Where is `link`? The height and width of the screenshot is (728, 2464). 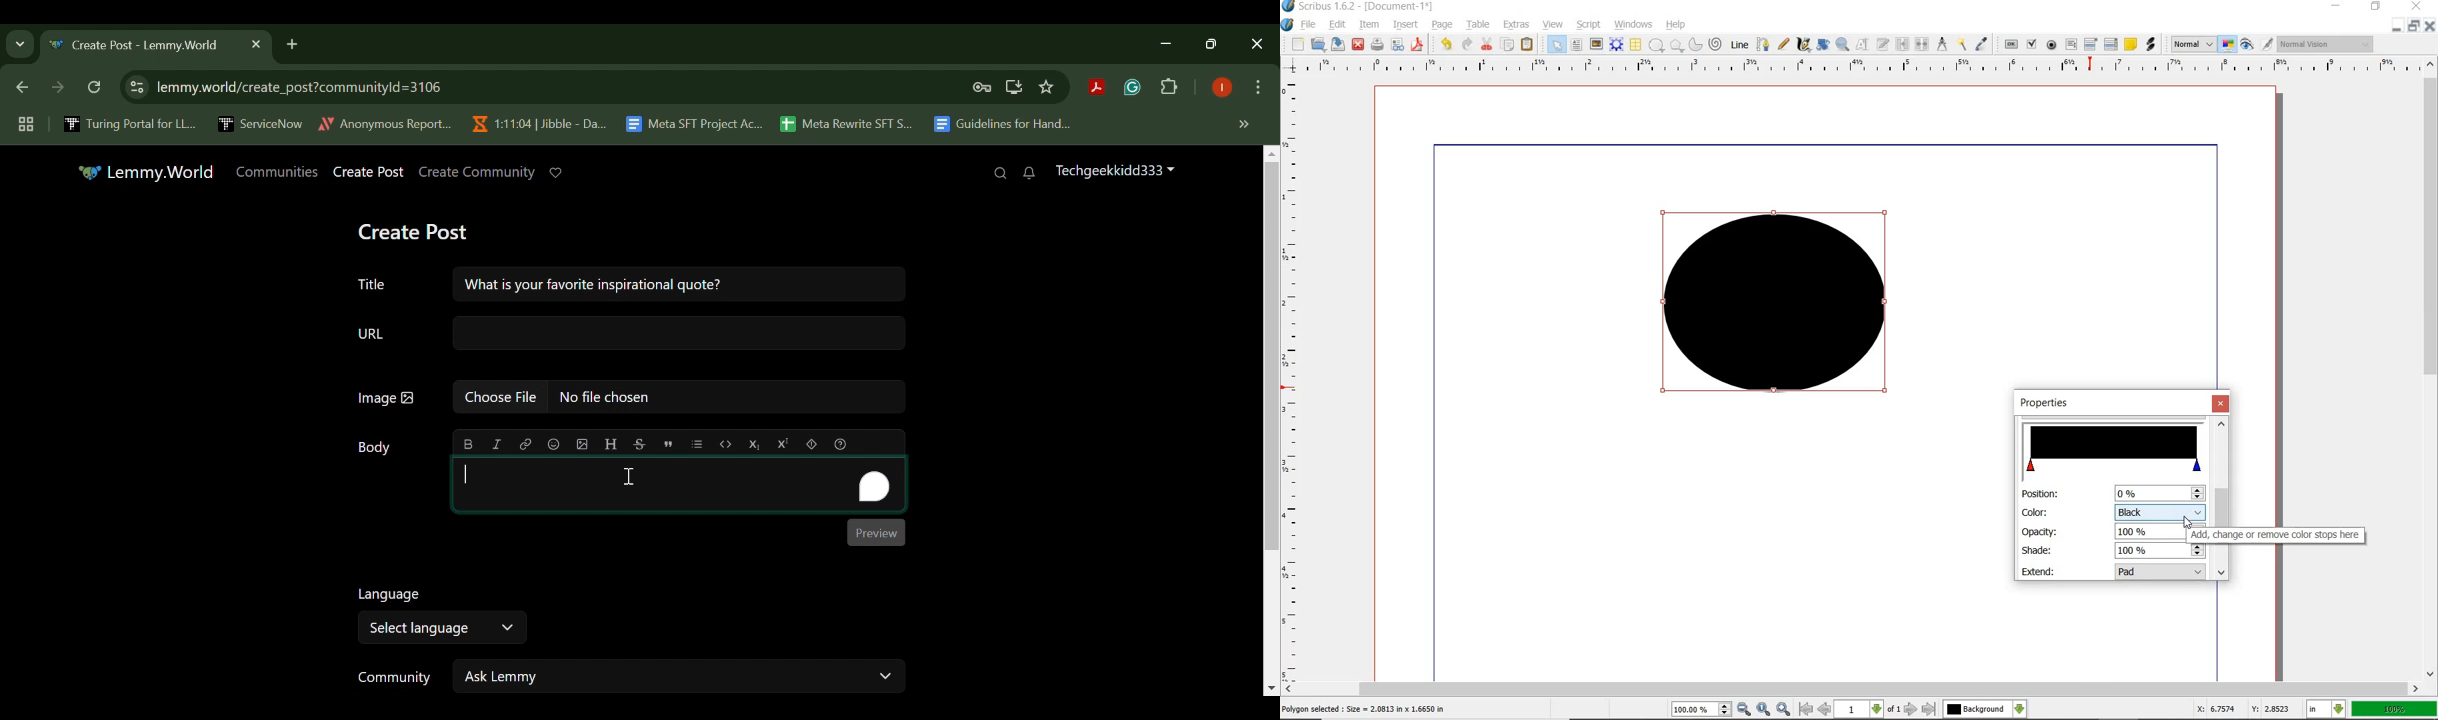
link is located at coordinates (526, 444).